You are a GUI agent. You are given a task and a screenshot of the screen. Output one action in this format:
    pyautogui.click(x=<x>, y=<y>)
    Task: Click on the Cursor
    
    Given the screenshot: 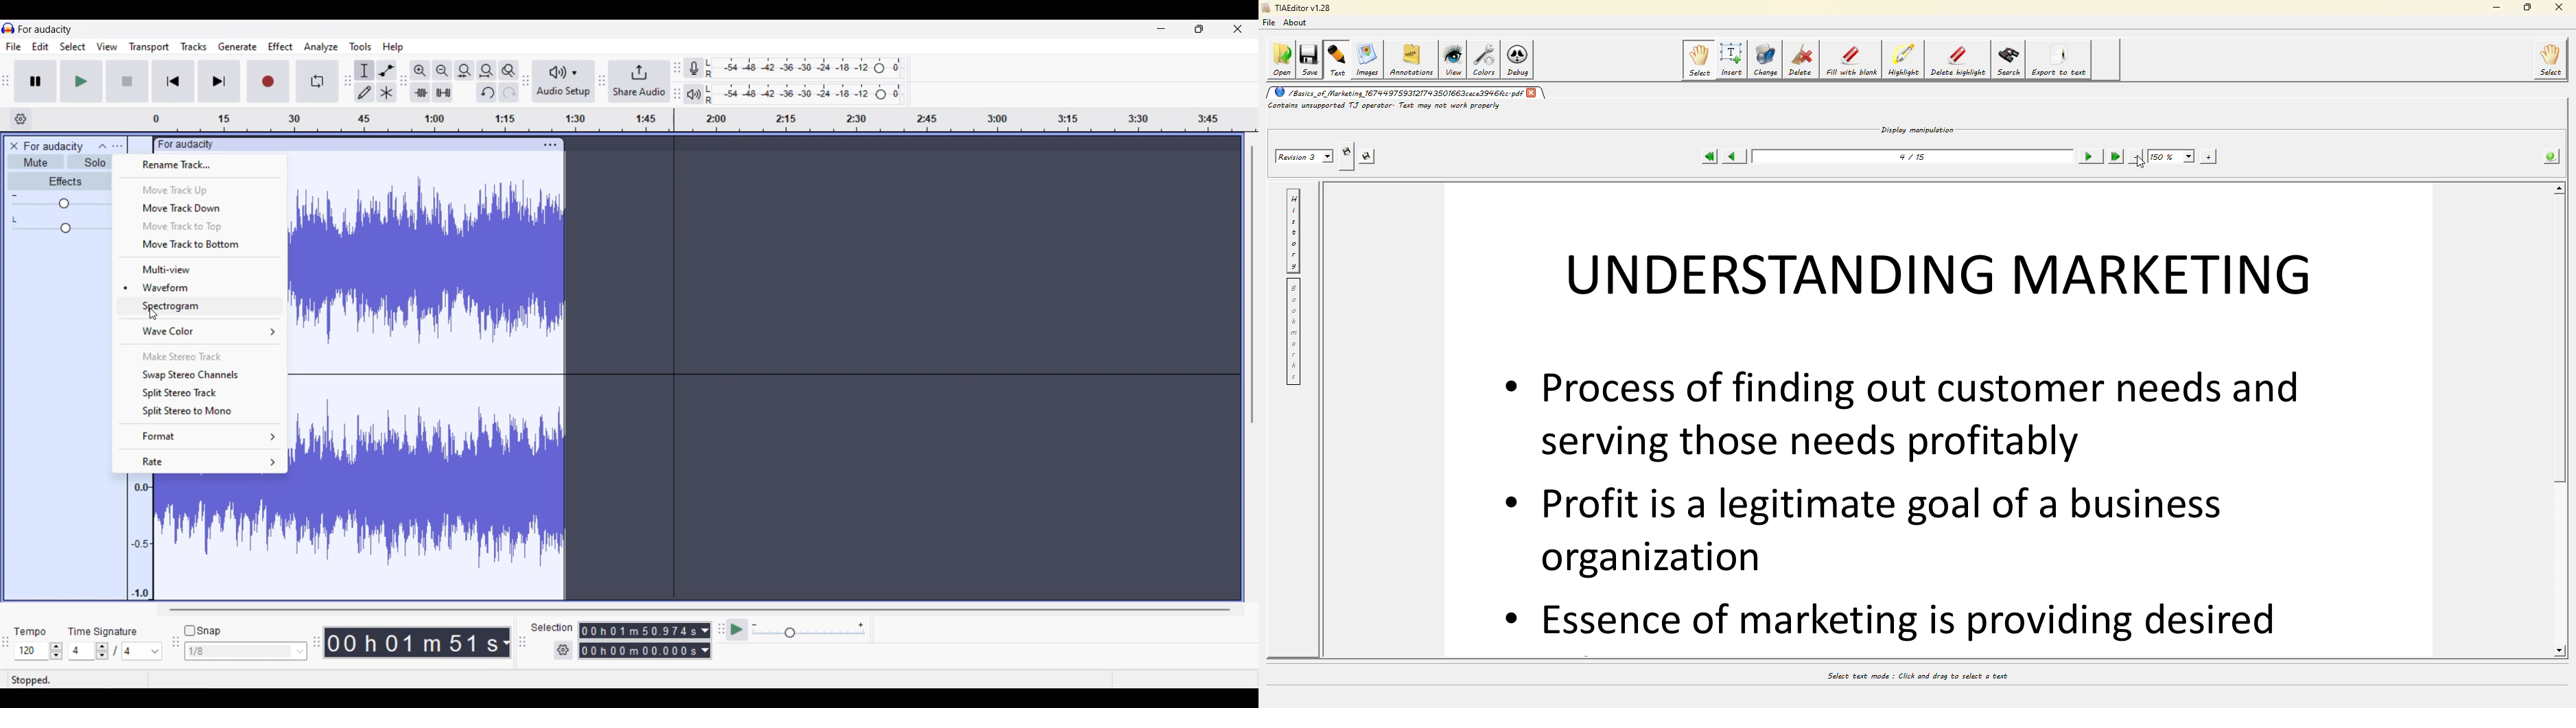 What is the action you would take?
    pyautogui.click(x=153, y=315)
    